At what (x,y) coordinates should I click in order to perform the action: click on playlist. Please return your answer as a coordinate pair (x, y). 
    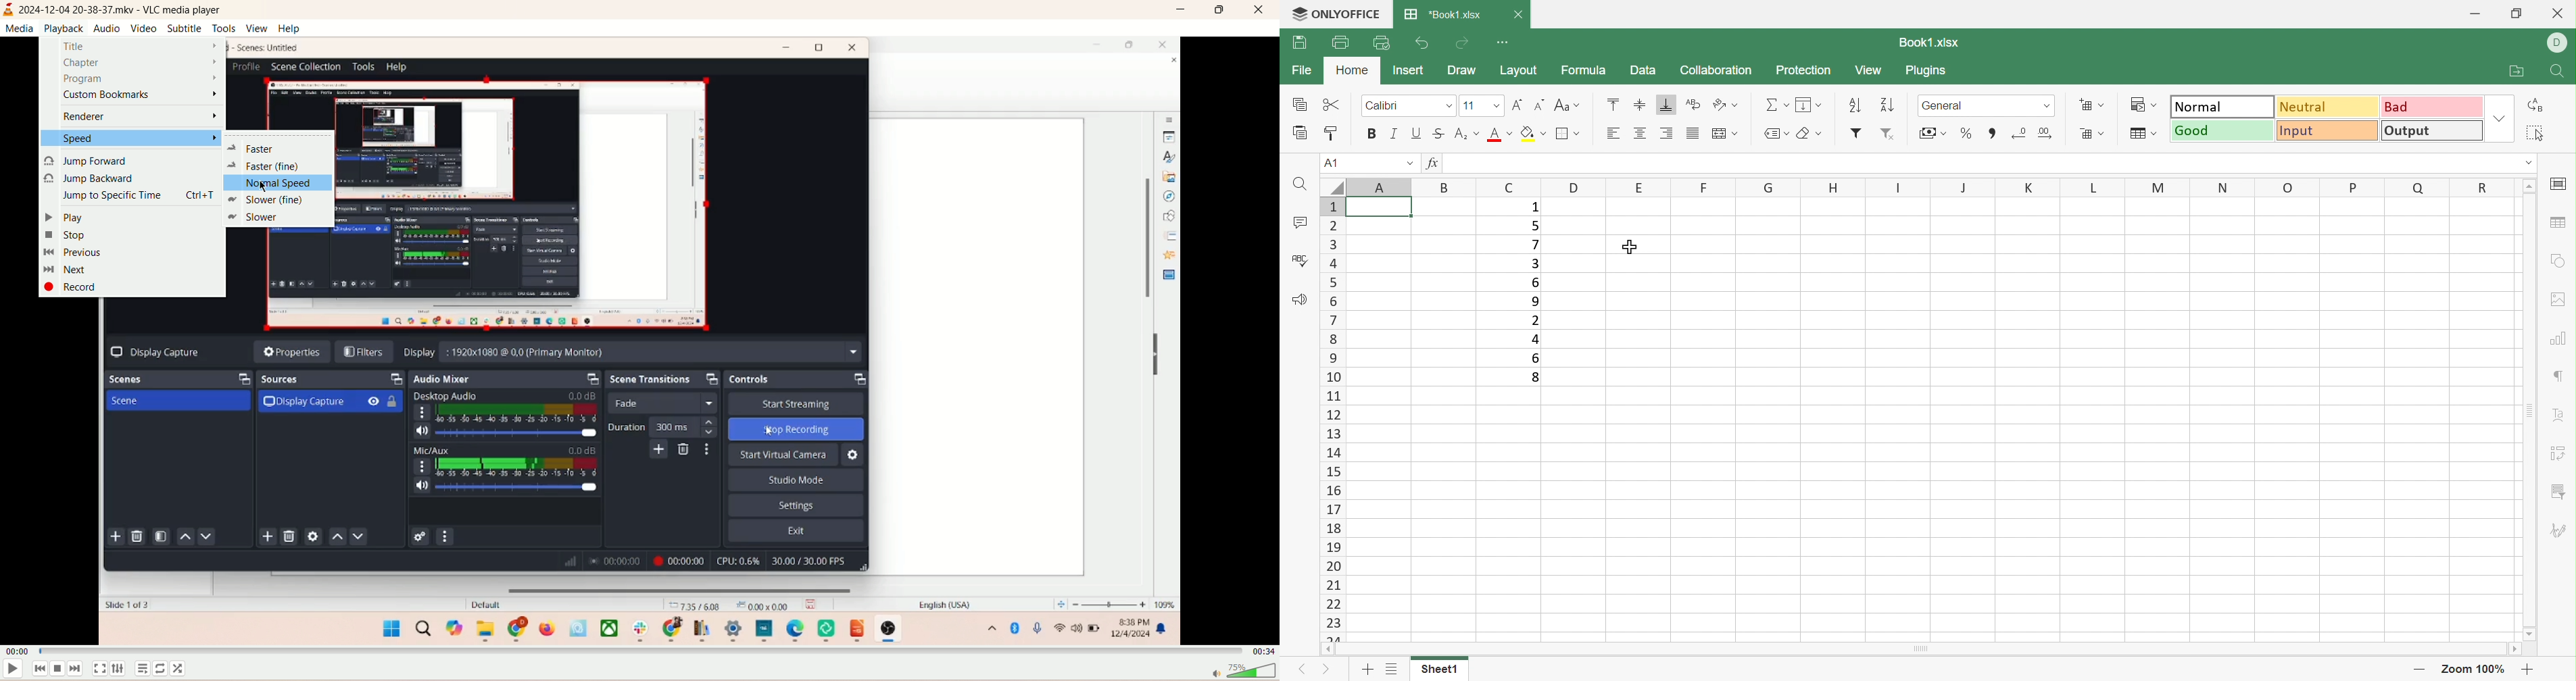
    Looking at the image, I should click on (145, 670).